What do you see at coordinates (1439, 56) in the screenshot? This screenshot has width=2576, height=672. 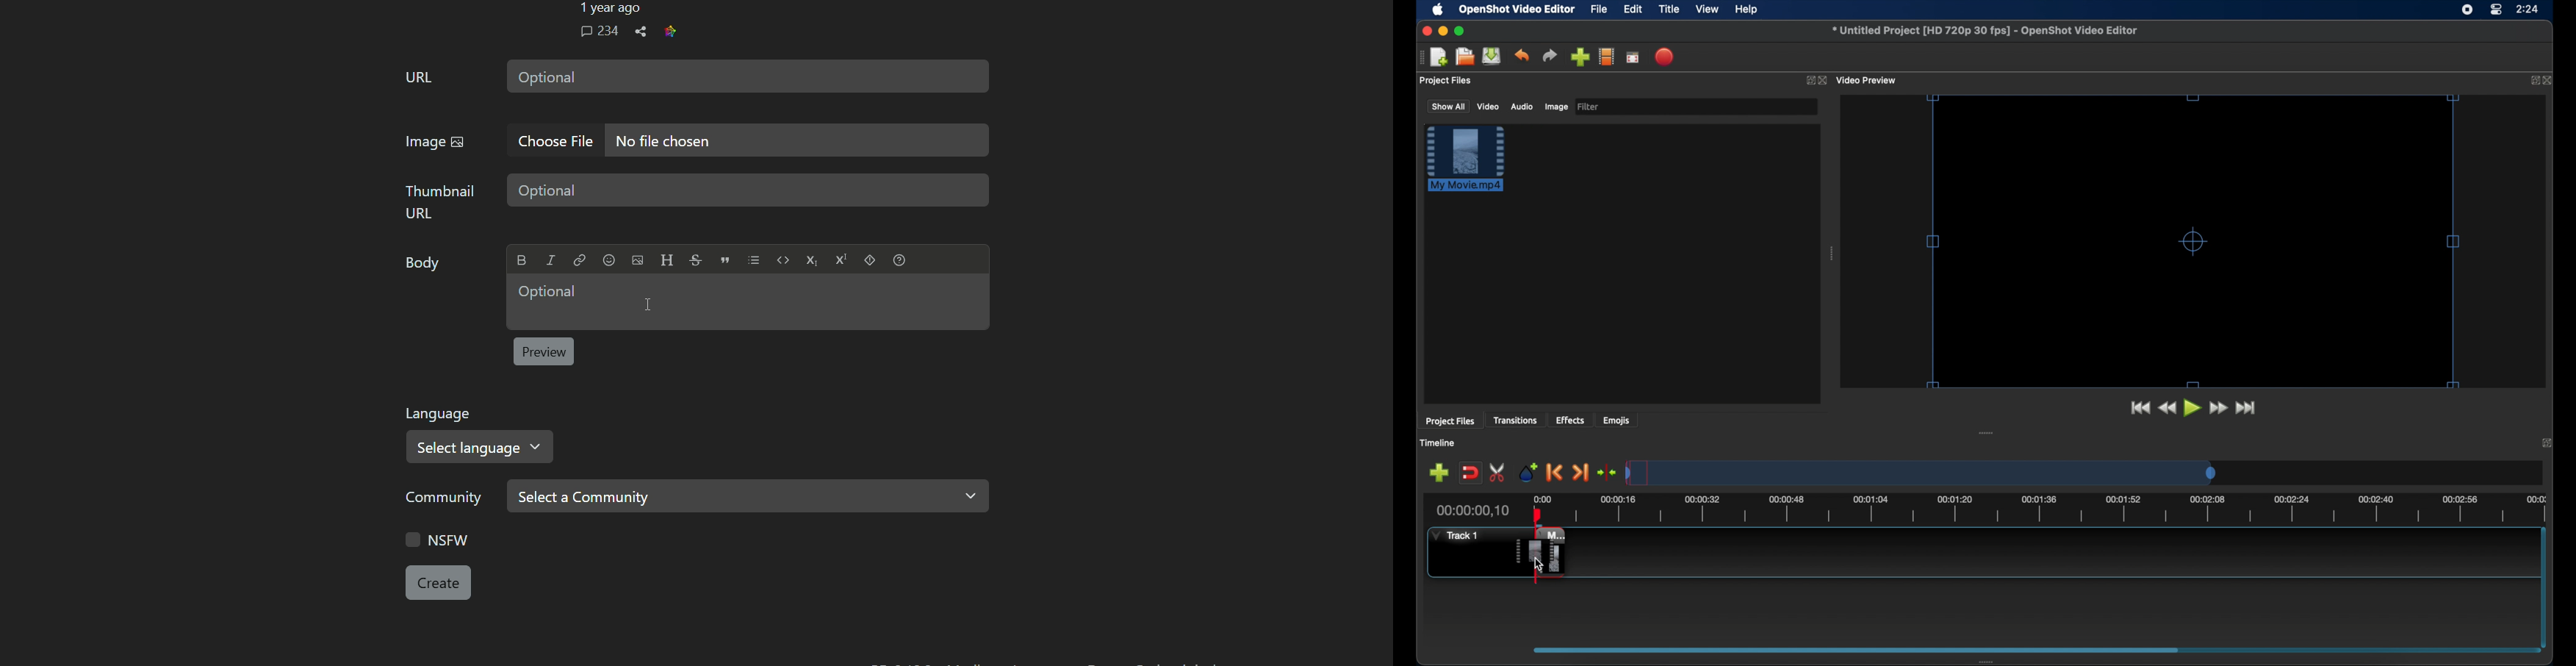 I see `new project` at bounding box center [1439, 56].